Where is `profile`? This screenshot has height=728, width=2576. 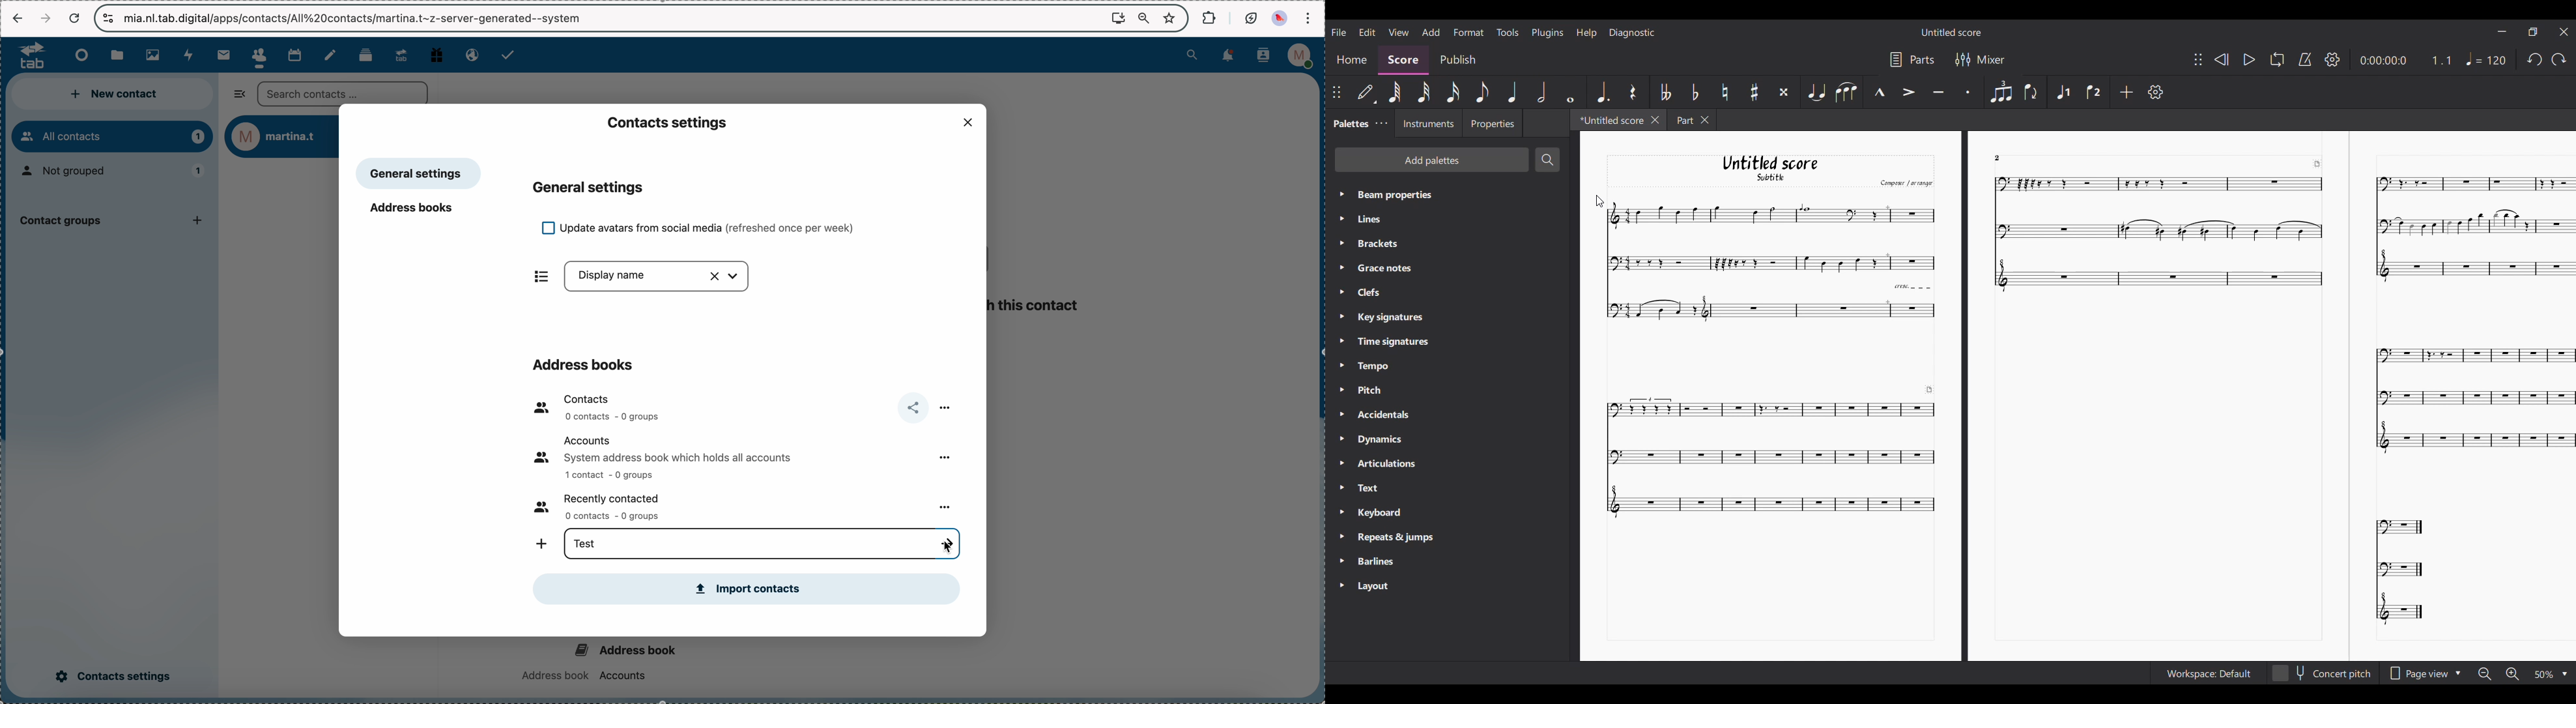 profile is located at coordinates (1300, 56).